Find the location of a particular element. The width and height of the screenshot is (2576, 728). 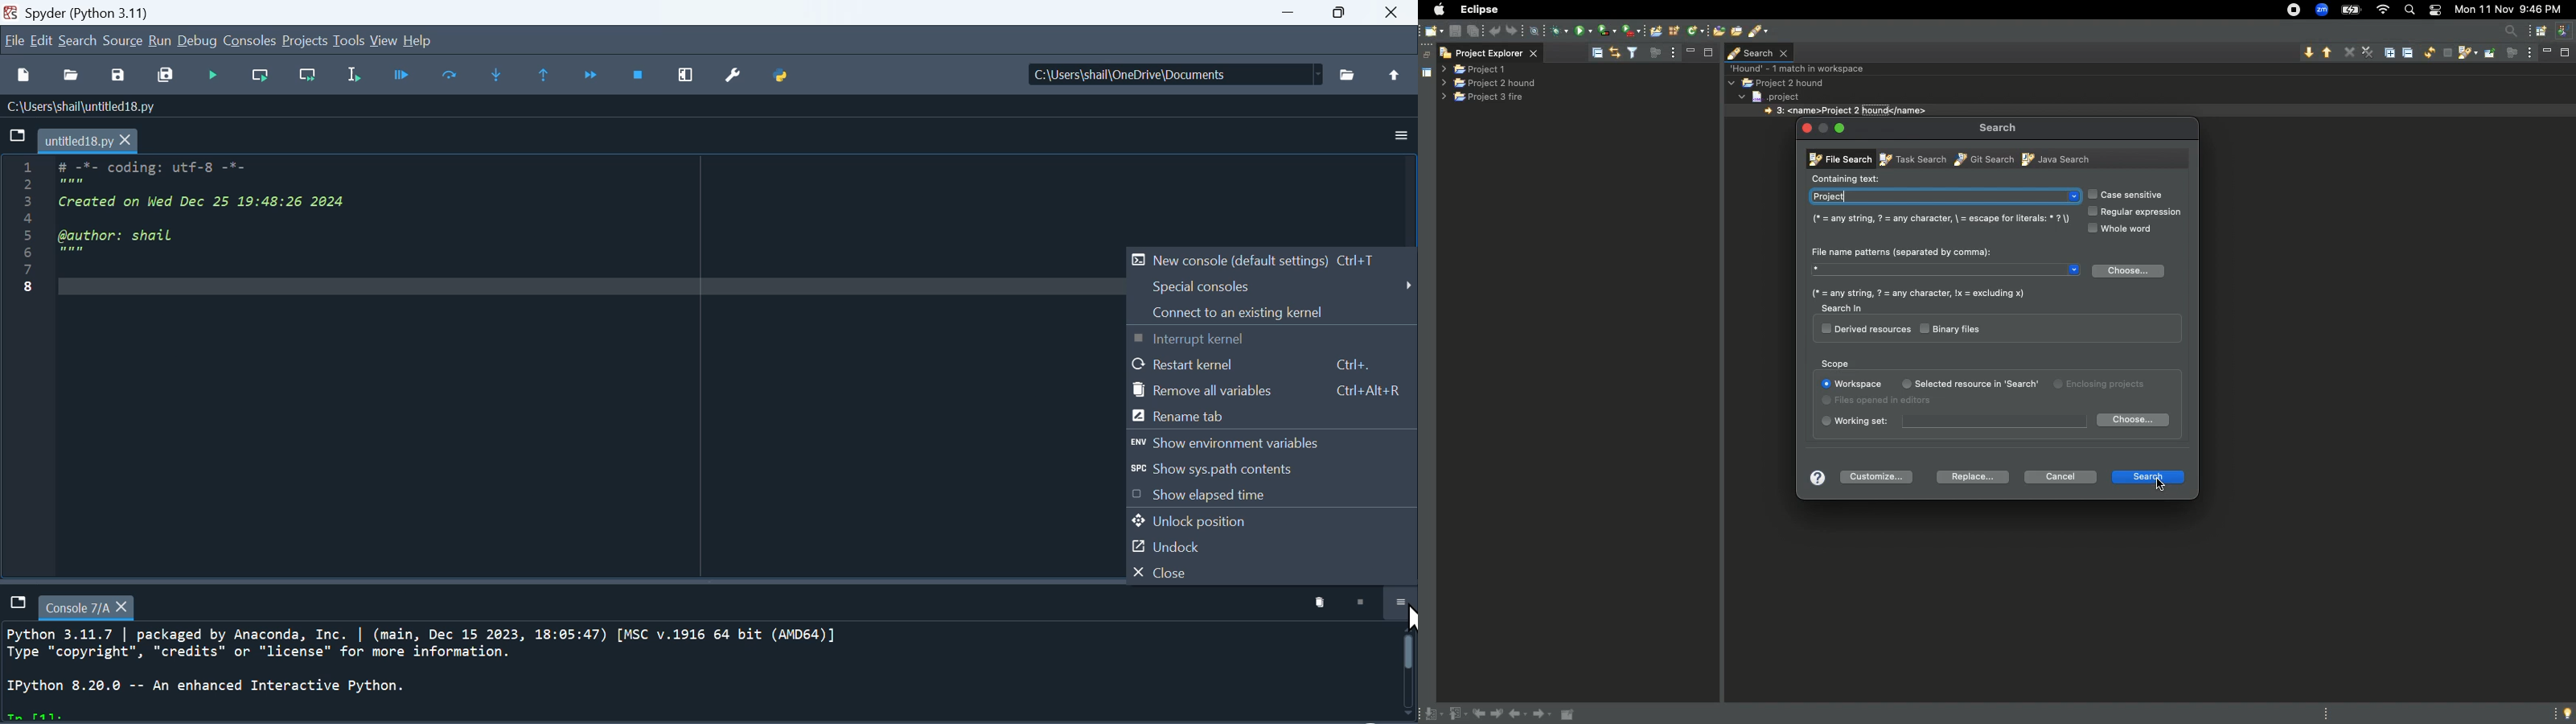

open is located at coordinates (72, 75).